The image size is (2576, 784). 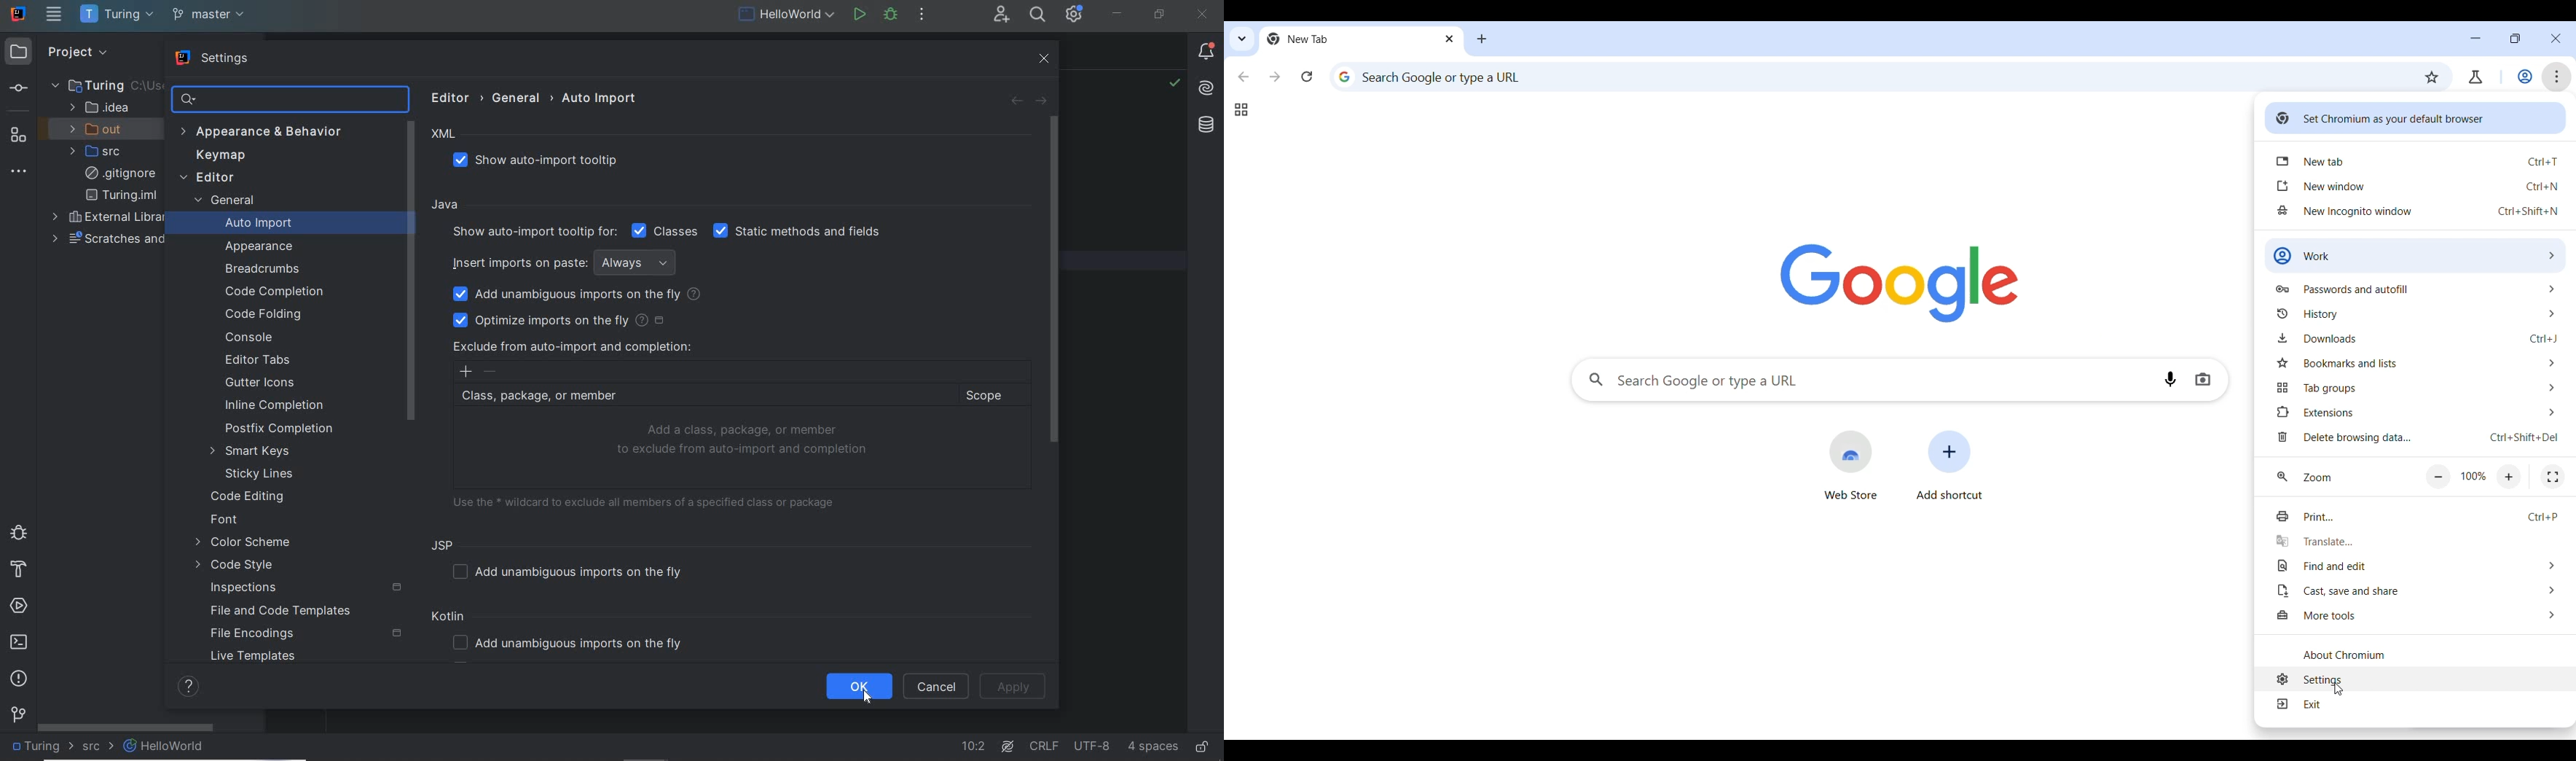 I want to click on Find and edit options, so click(x=2417, y=565).